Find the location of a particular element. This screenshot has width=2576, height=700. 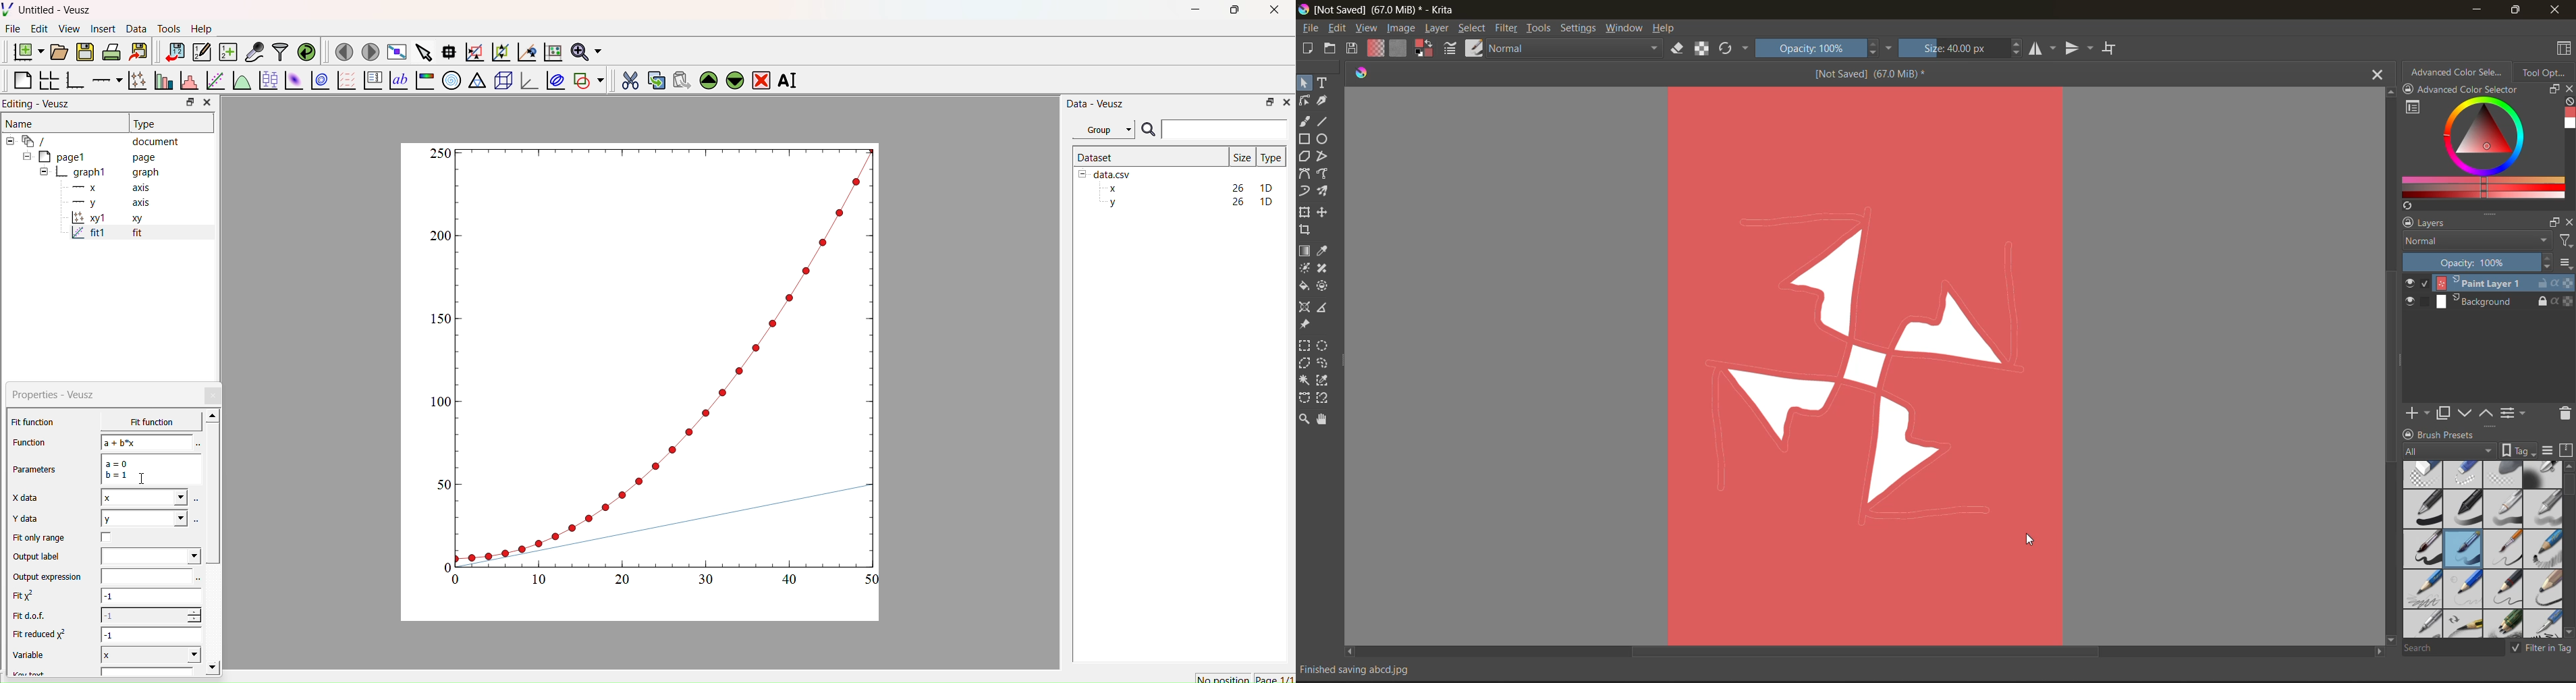

tools is located at coordinates (1326, 309).